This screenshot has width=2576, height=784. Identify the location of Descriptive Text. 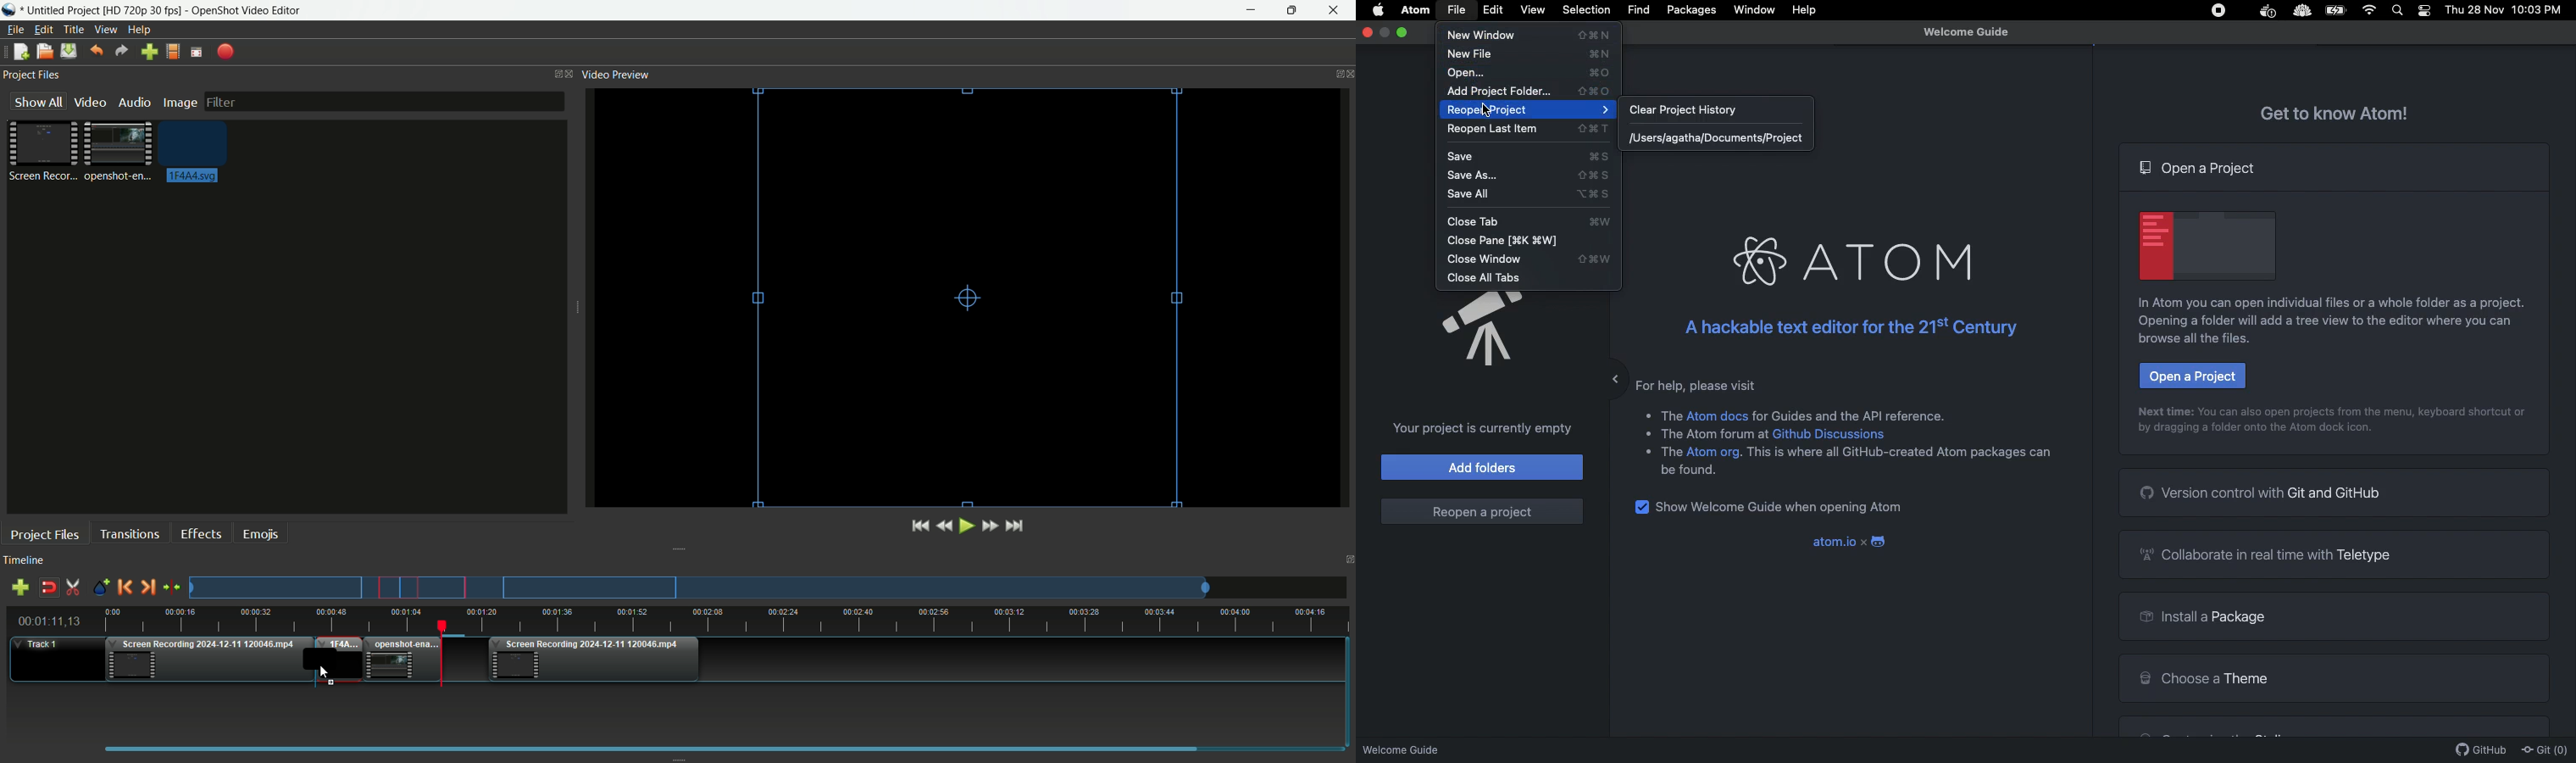
(1854, 414).